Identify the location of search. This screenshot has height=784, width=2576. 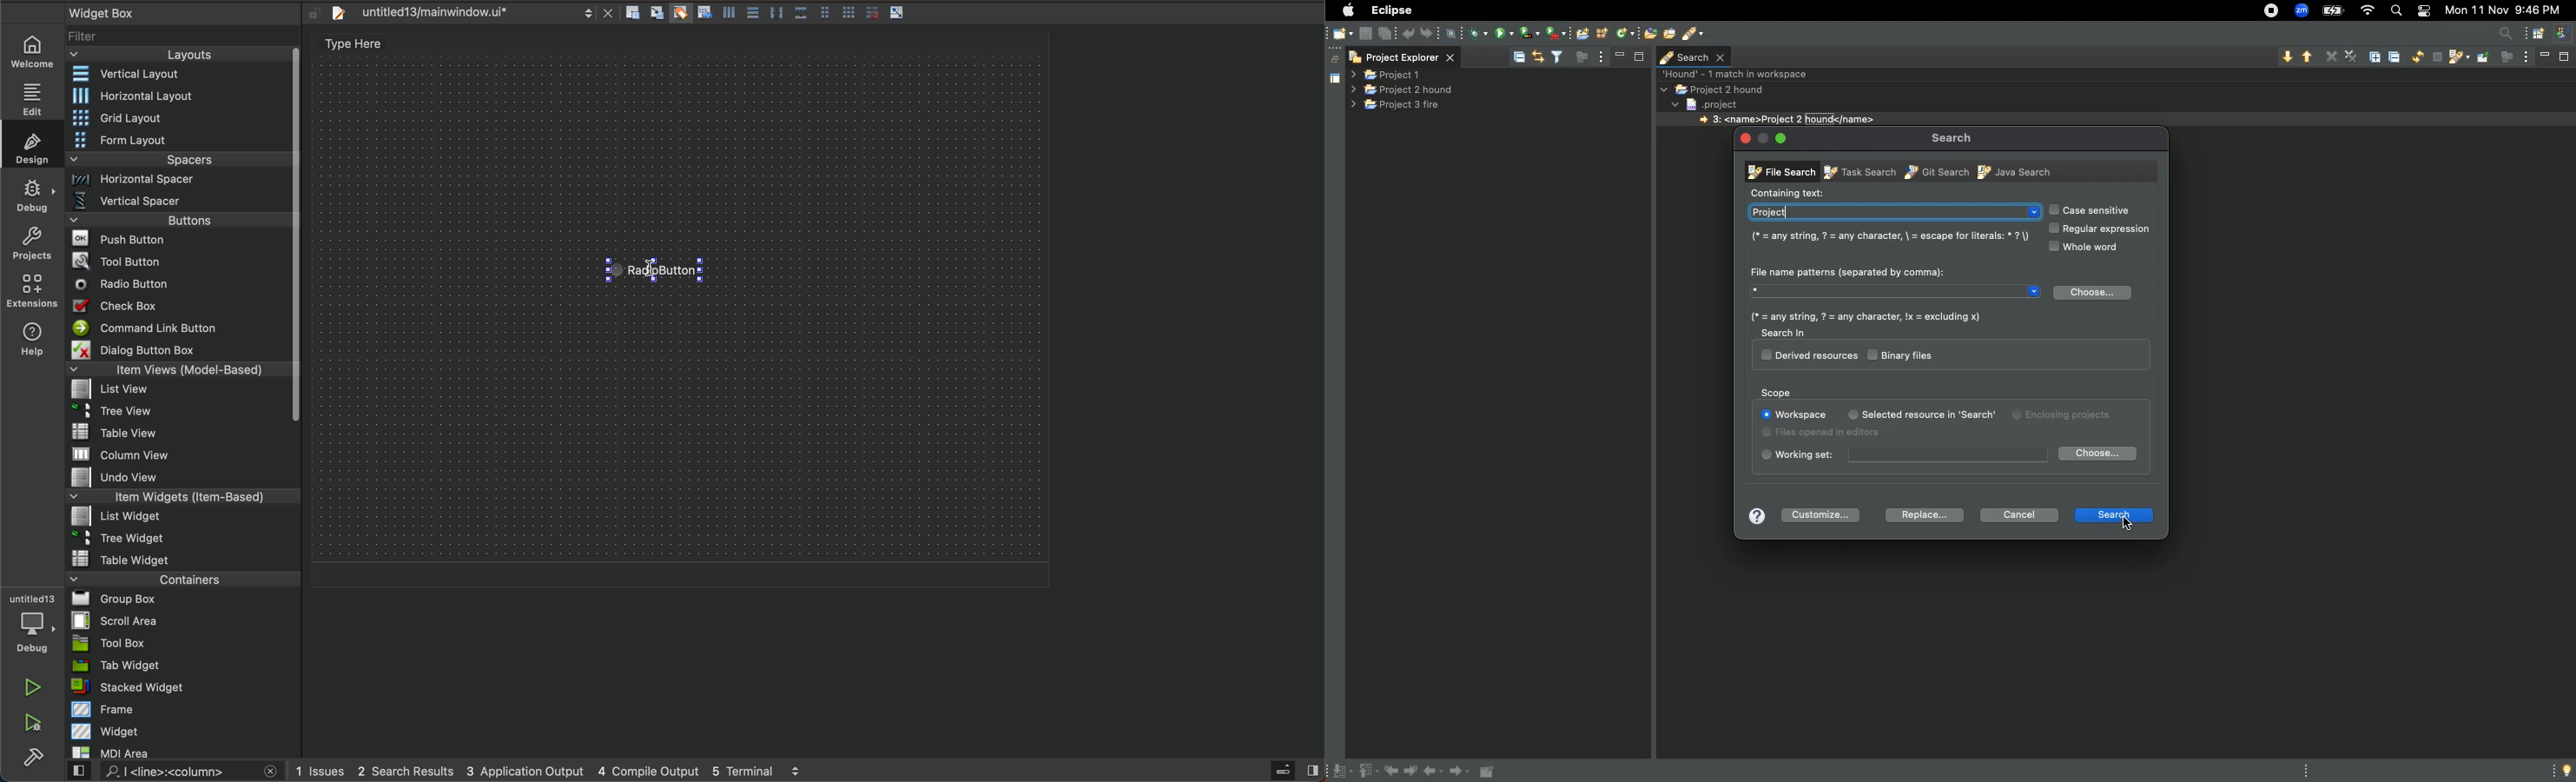
(170, 772).